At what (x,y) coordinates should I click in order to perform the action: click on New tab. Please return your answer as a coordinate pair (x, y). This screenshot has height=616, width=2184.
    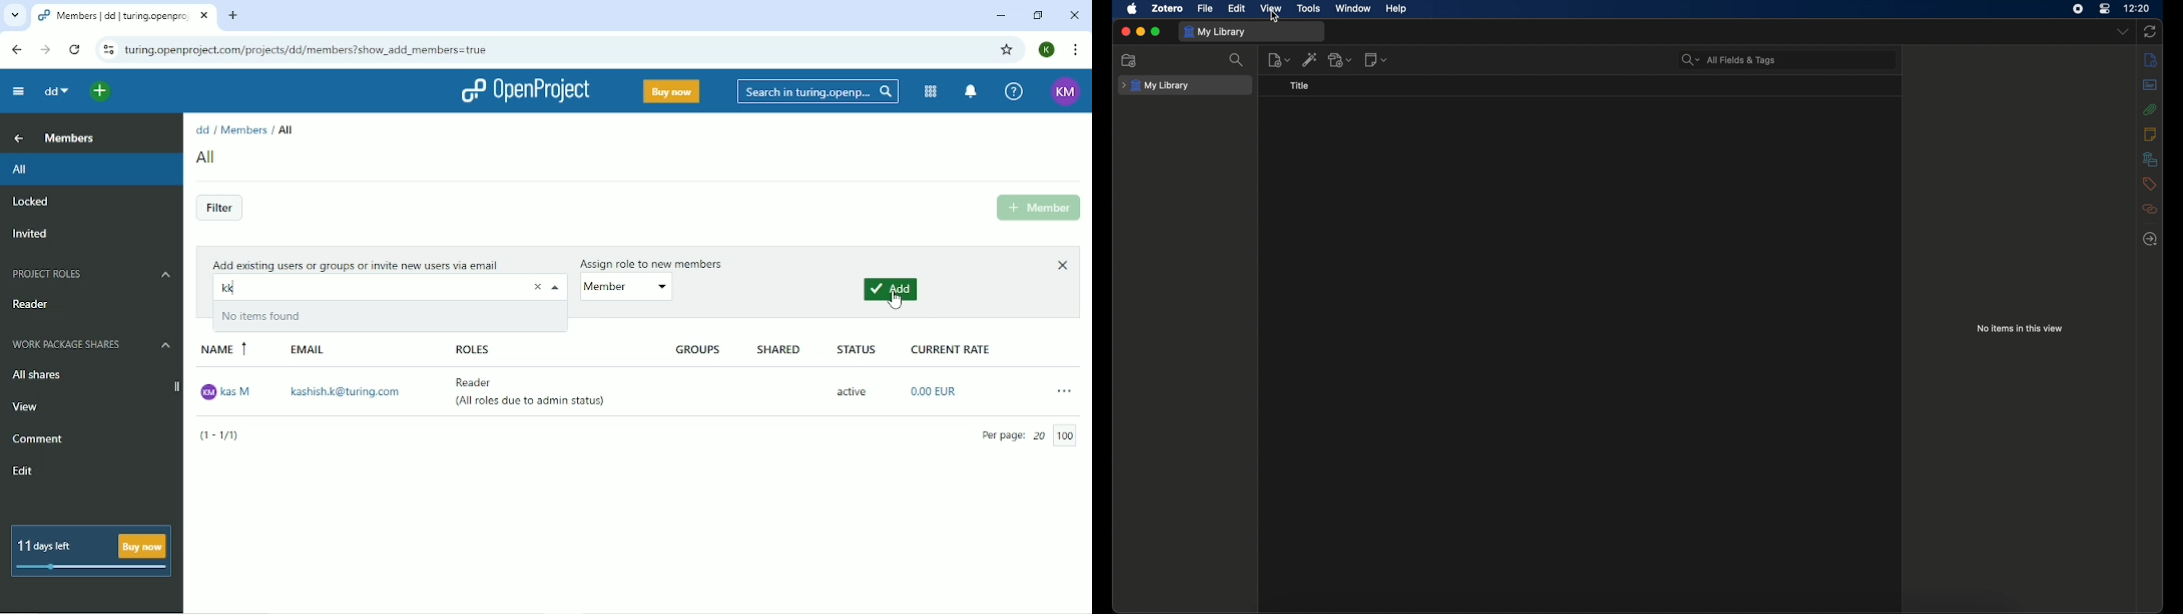
    Looking at the image, I should click on (233, 17).